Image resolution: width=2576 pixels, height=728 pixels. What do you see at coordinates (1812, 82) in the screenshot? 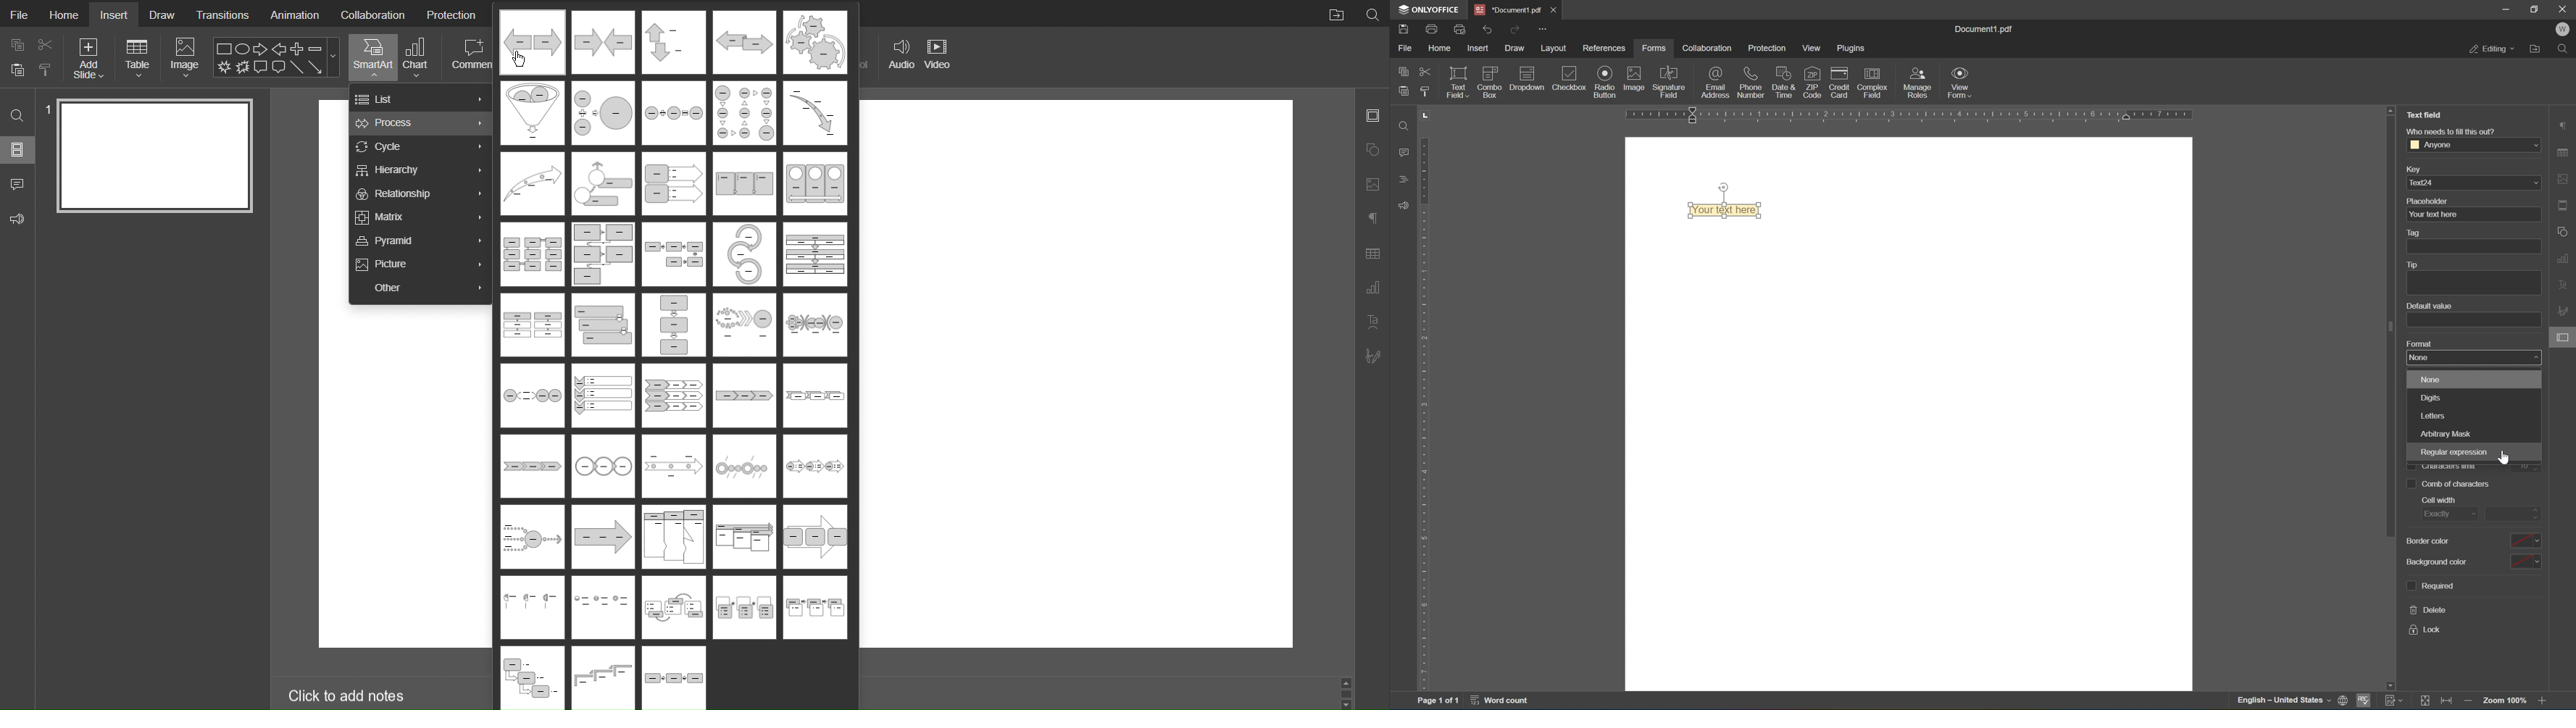
I see `zip code` at bounding box center [1812, 82].